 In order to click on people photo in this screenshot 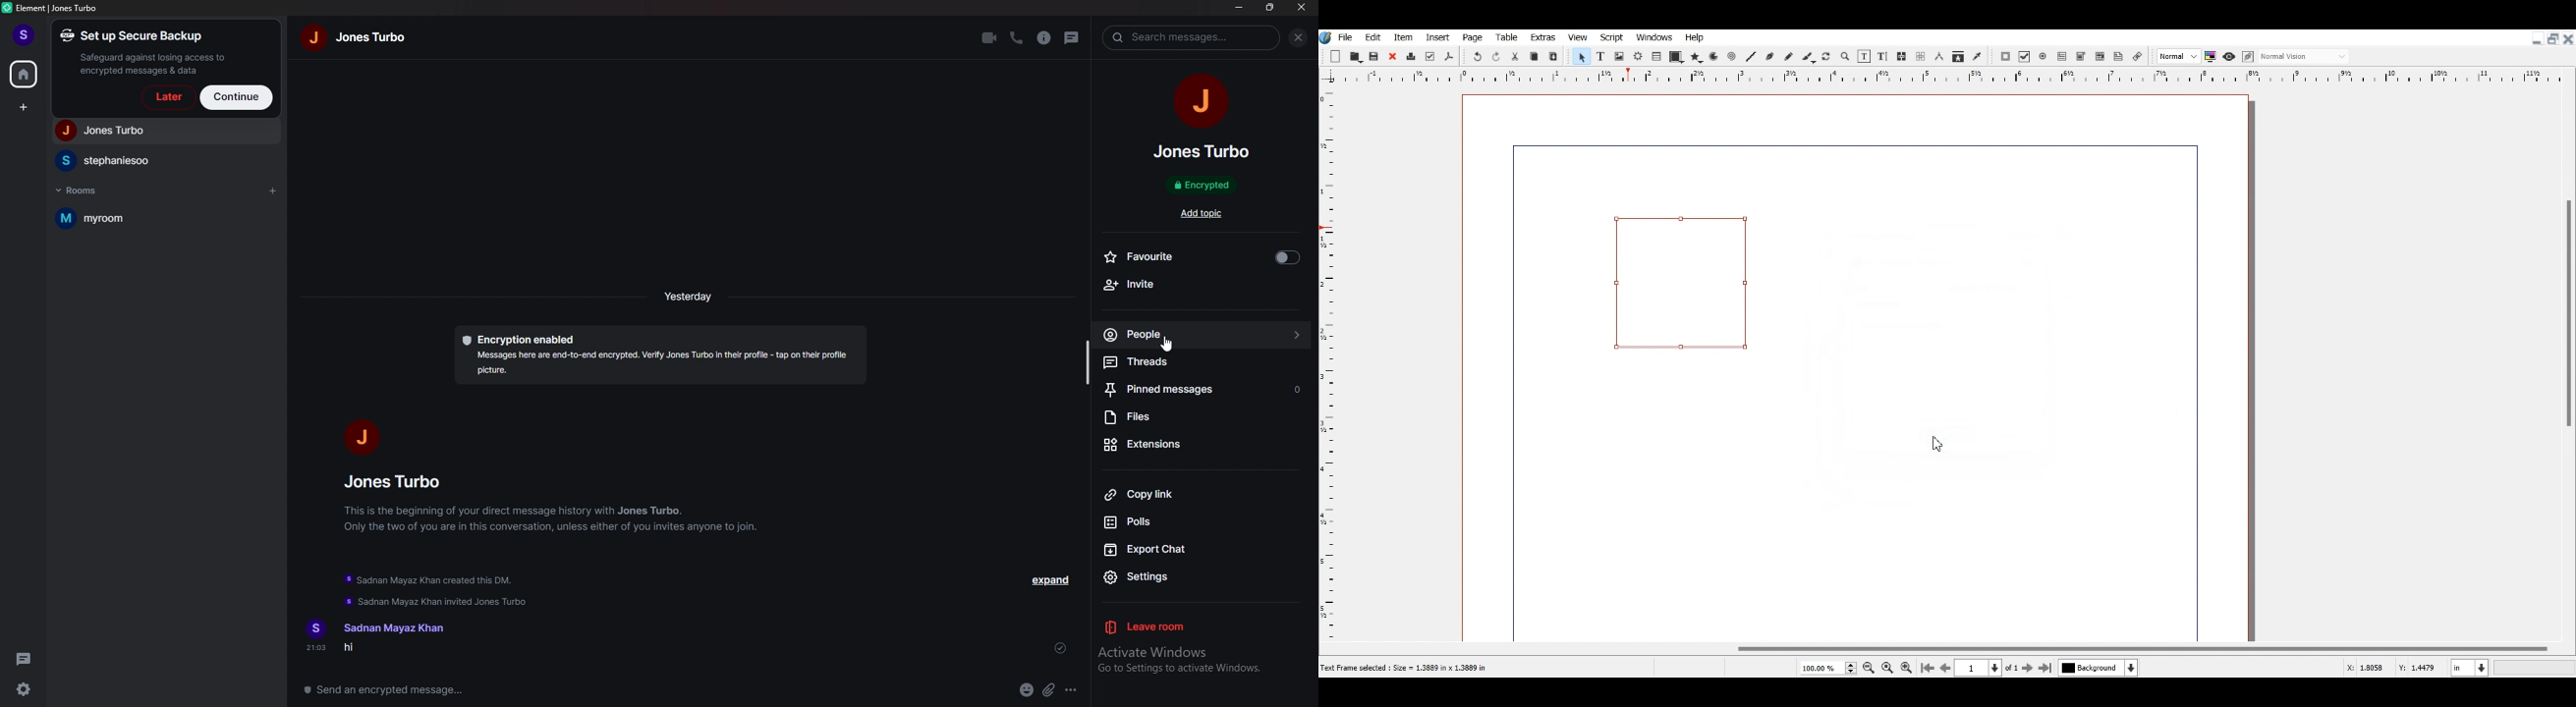, I will do `click(1202, 100)`.